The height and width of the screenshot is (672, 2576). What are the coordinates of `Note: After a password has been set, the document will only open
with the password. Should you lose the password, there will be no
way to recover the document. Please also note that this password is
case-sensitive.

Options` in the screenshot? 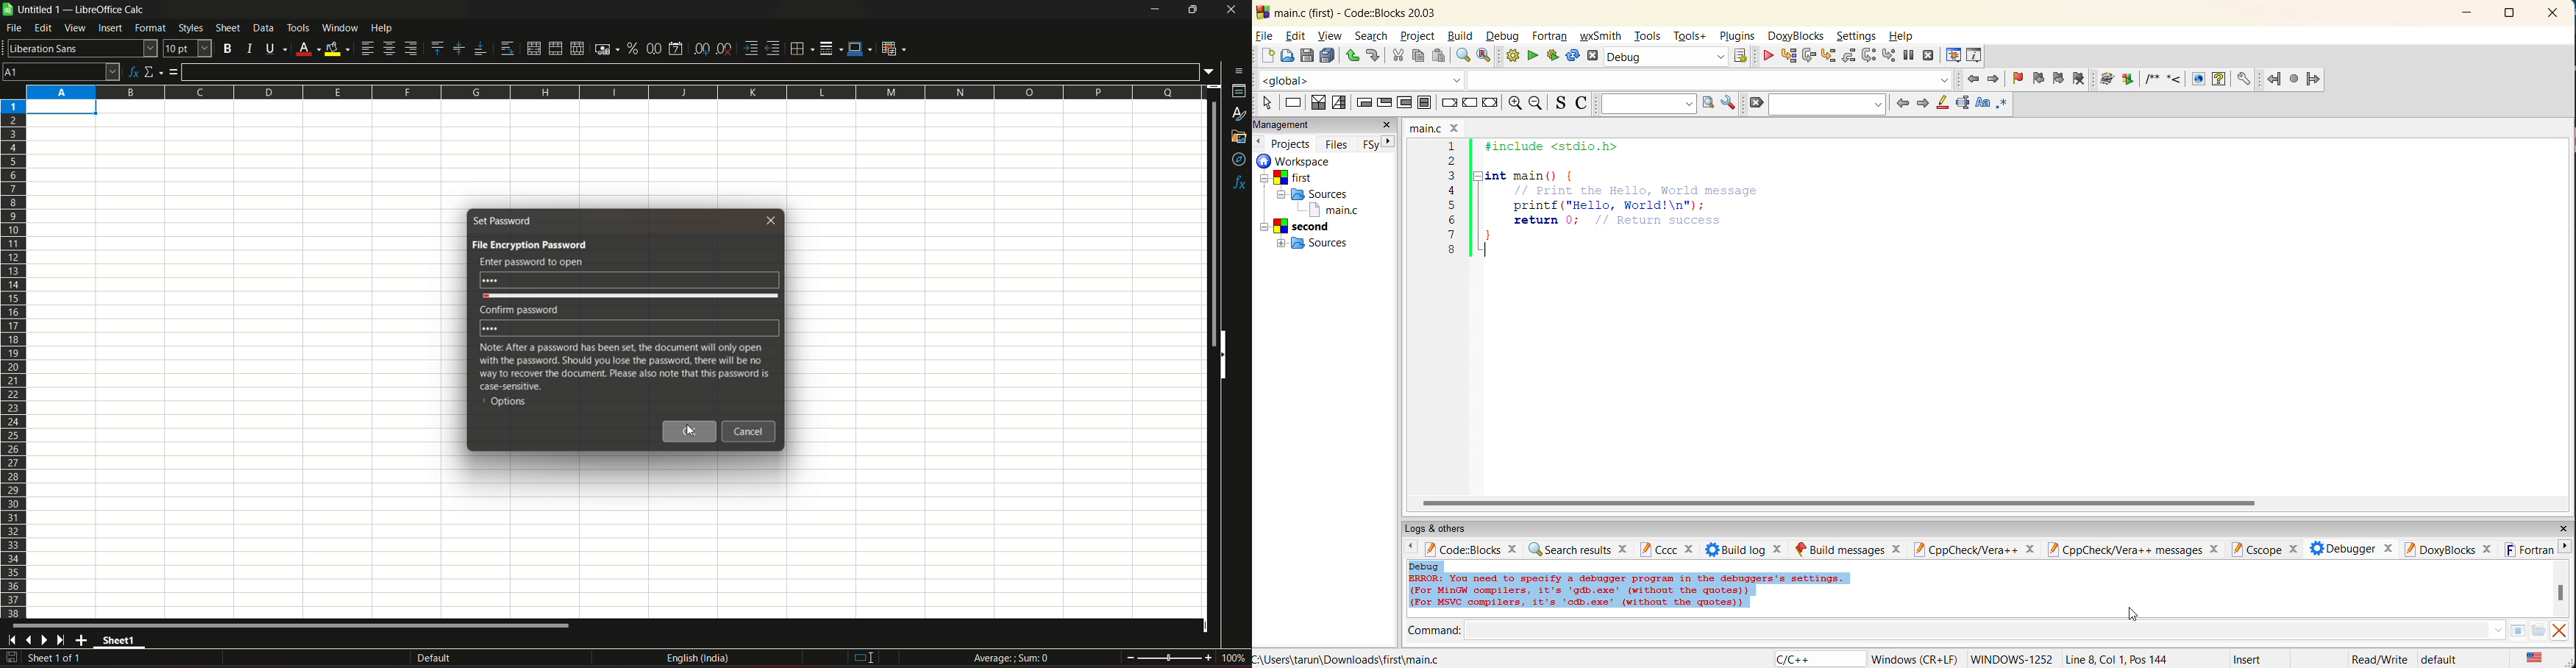 It's located at (624, 376).